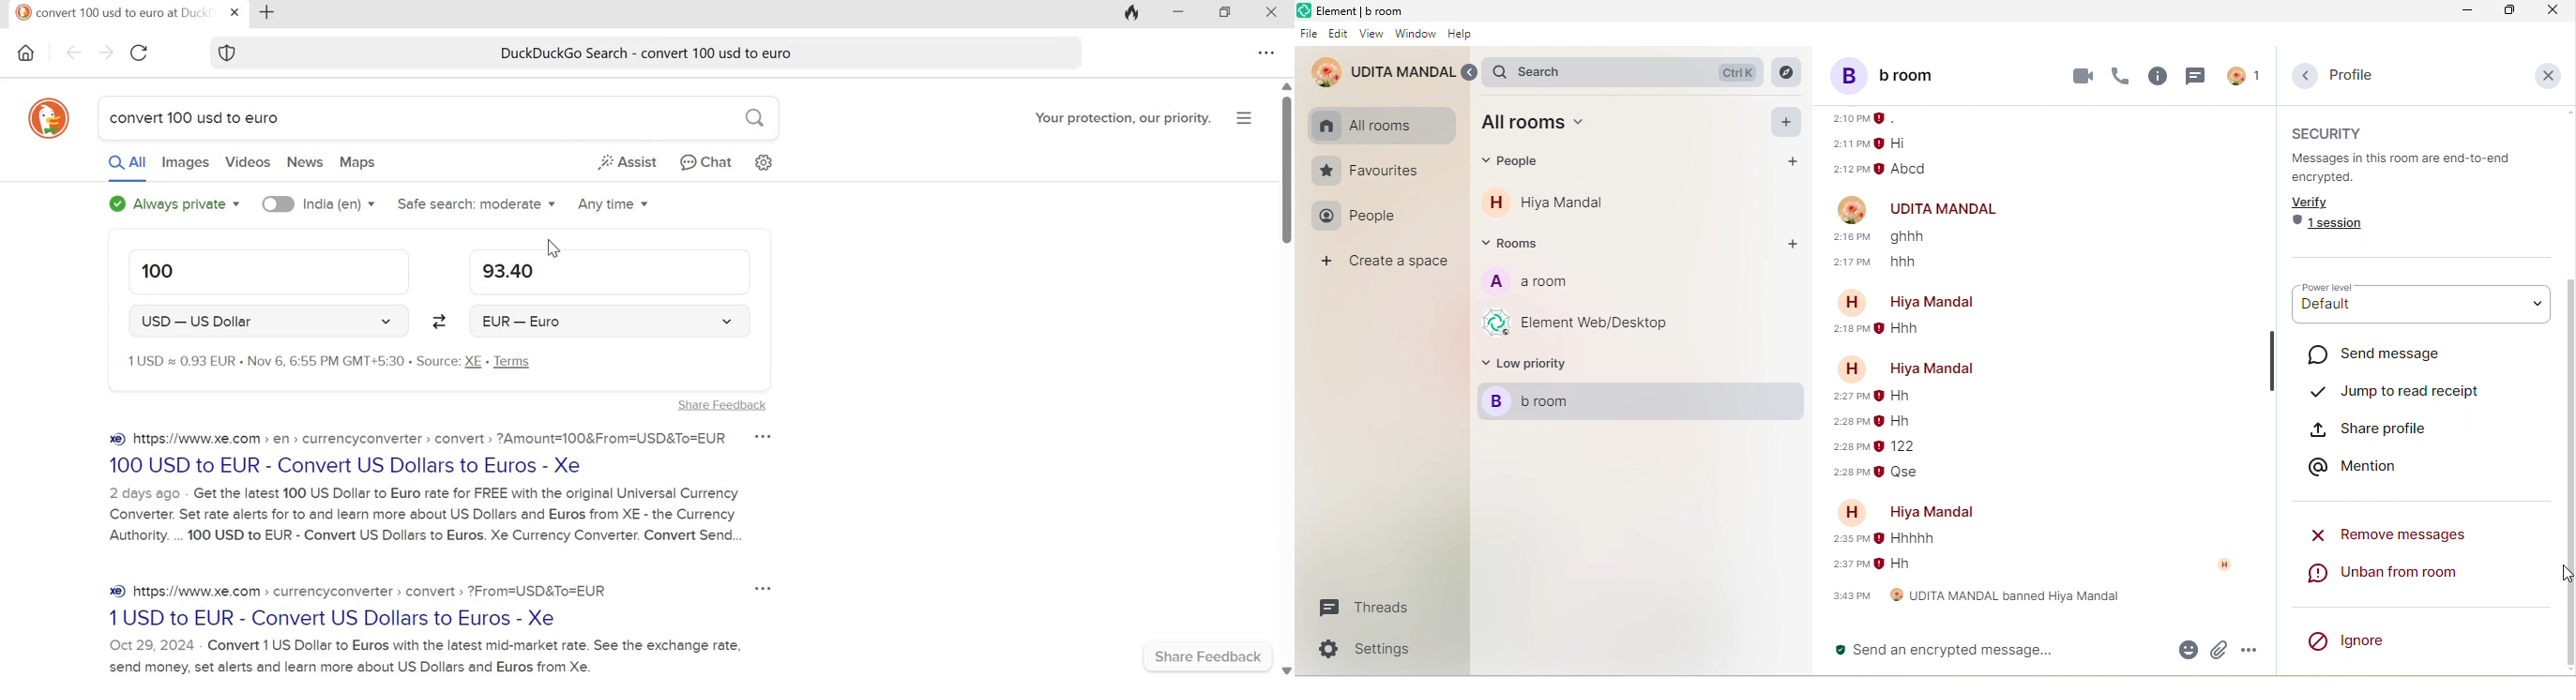  Describe the element at coordinates (2316, 203) in the screenshot. I see `verify` at that location.